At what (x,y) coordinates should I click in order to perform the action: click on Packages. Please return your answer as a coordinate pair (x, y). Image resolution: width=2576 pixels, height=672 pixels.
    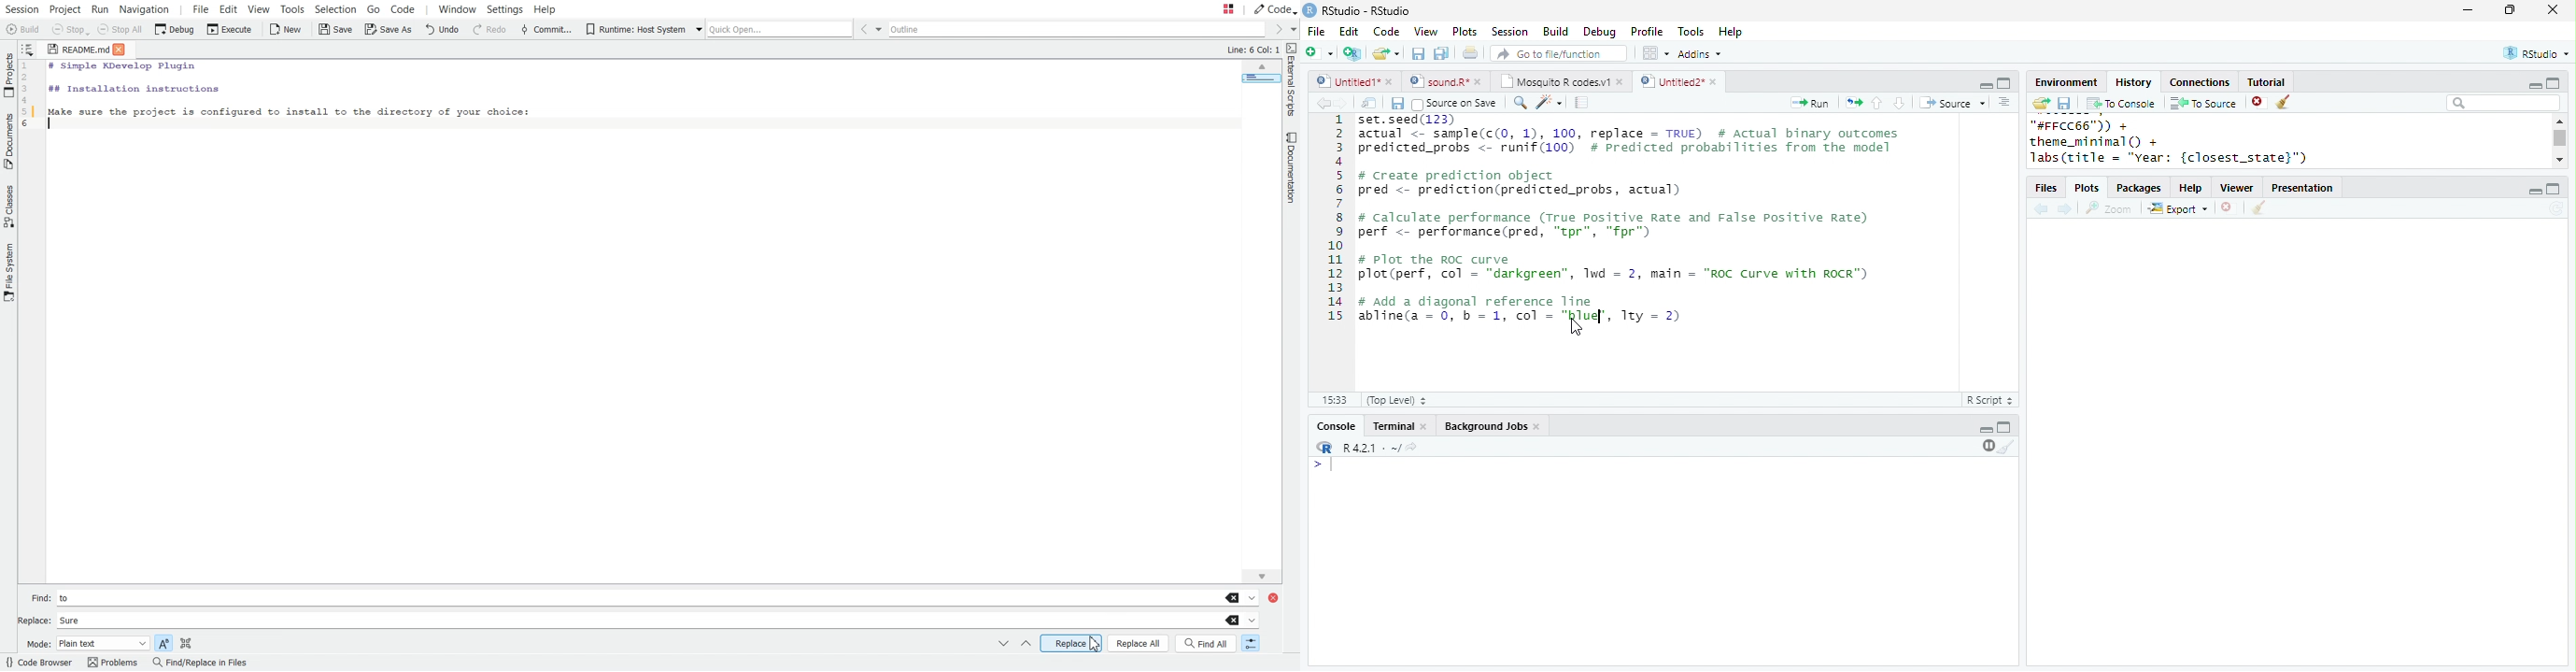
    Looking at the image, I should click on (2139, 189).